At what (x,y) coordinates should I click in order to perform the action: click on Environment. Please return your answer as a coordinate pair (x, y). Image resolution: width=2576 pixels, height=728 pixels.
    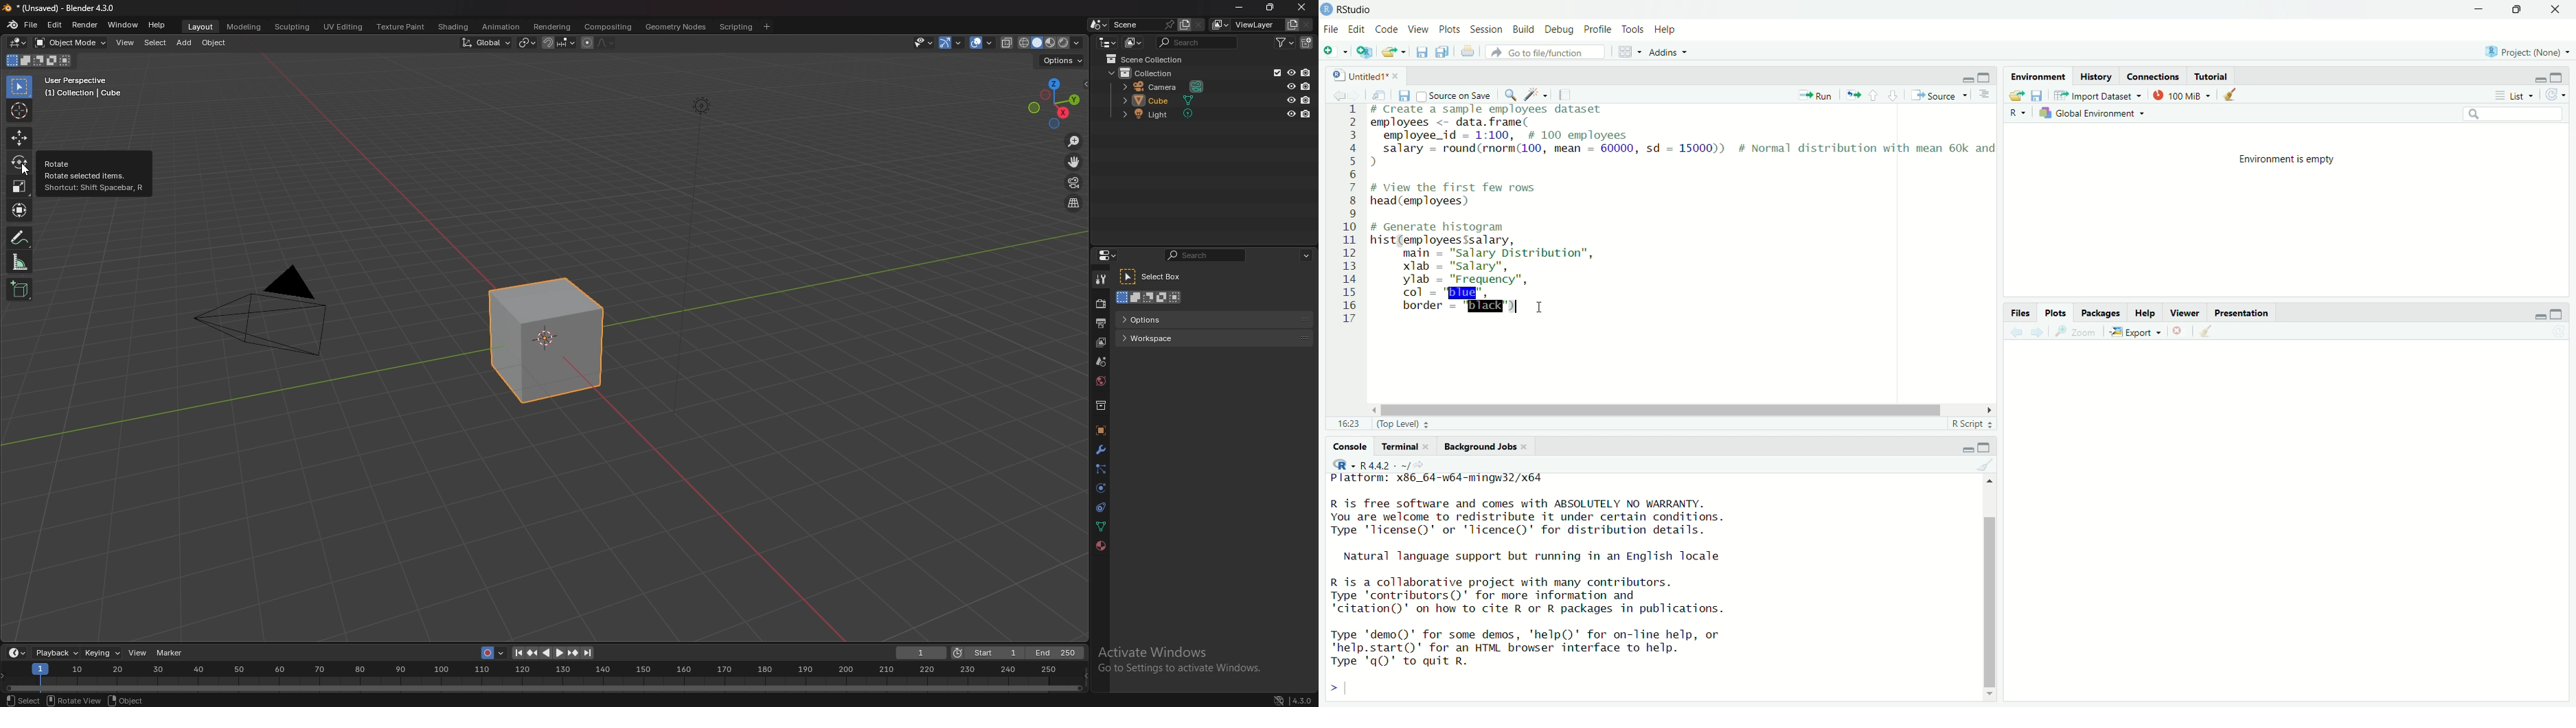
    Looking at the image, I should click on (2039, 77).